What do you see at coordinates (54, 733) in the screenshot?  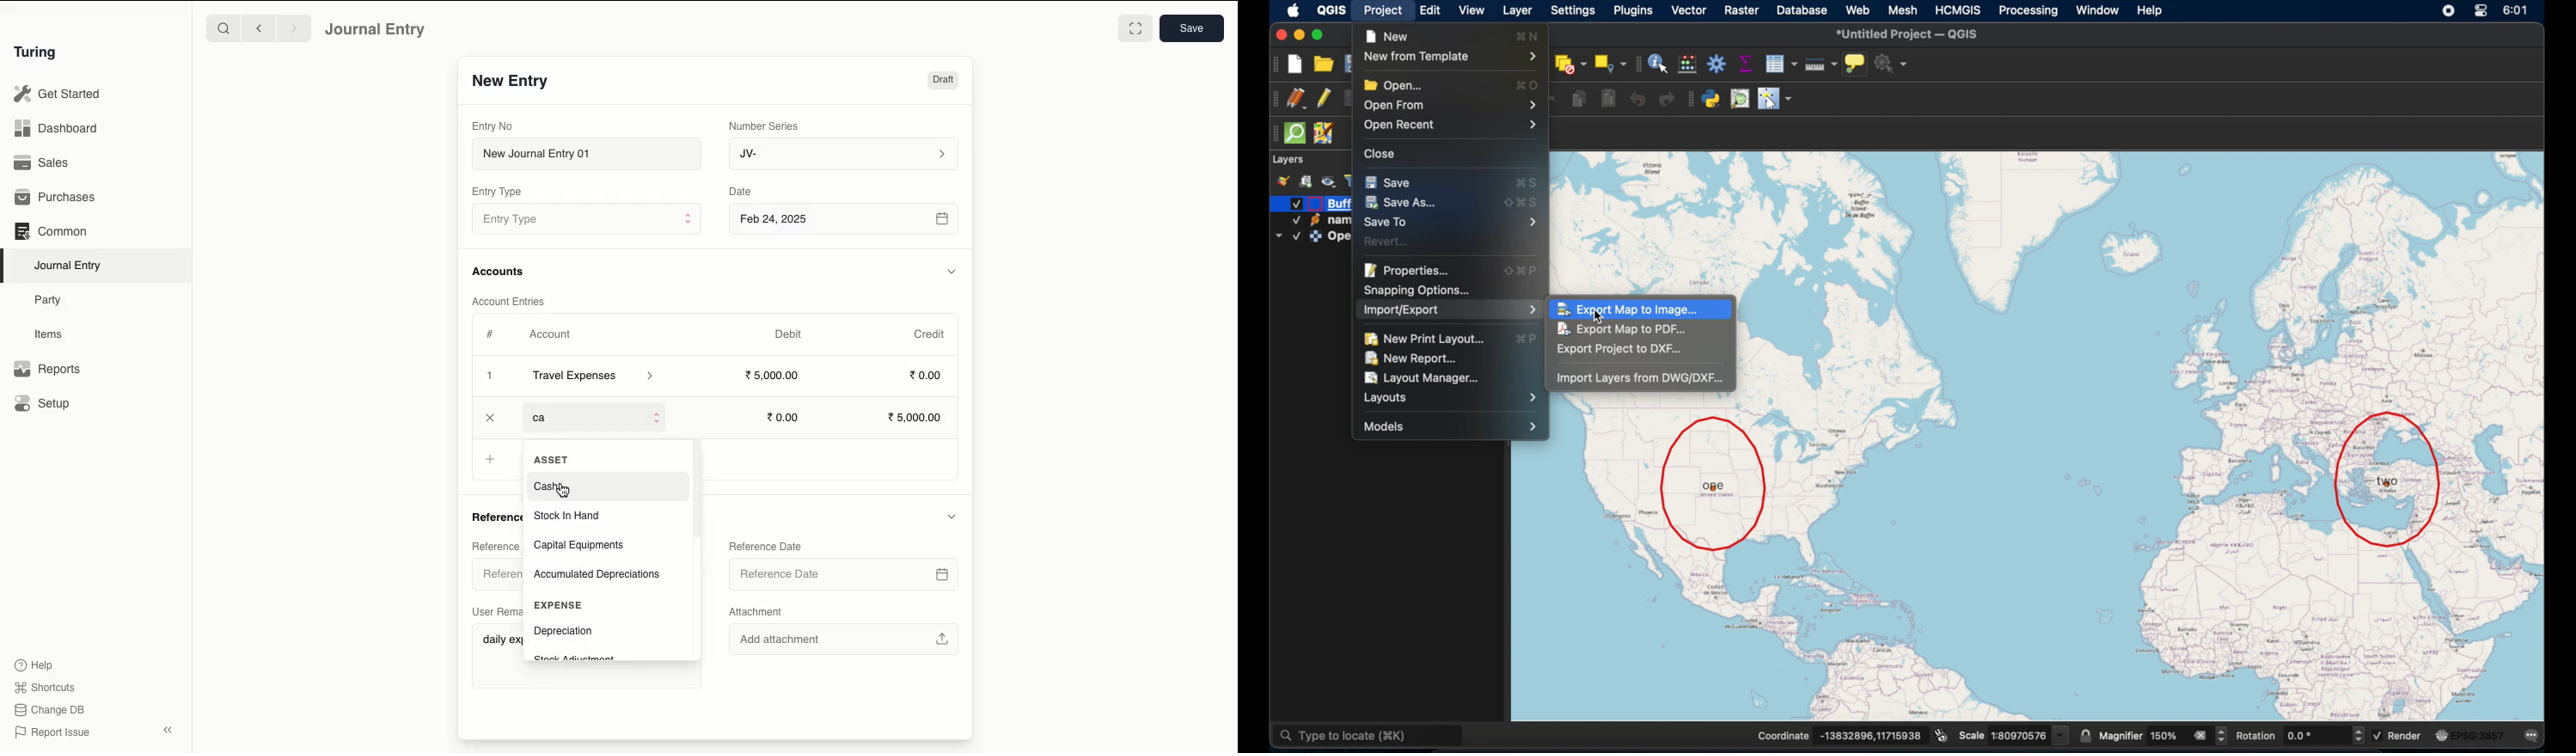 I see `Report Issue` at bounding box center [54, 733].